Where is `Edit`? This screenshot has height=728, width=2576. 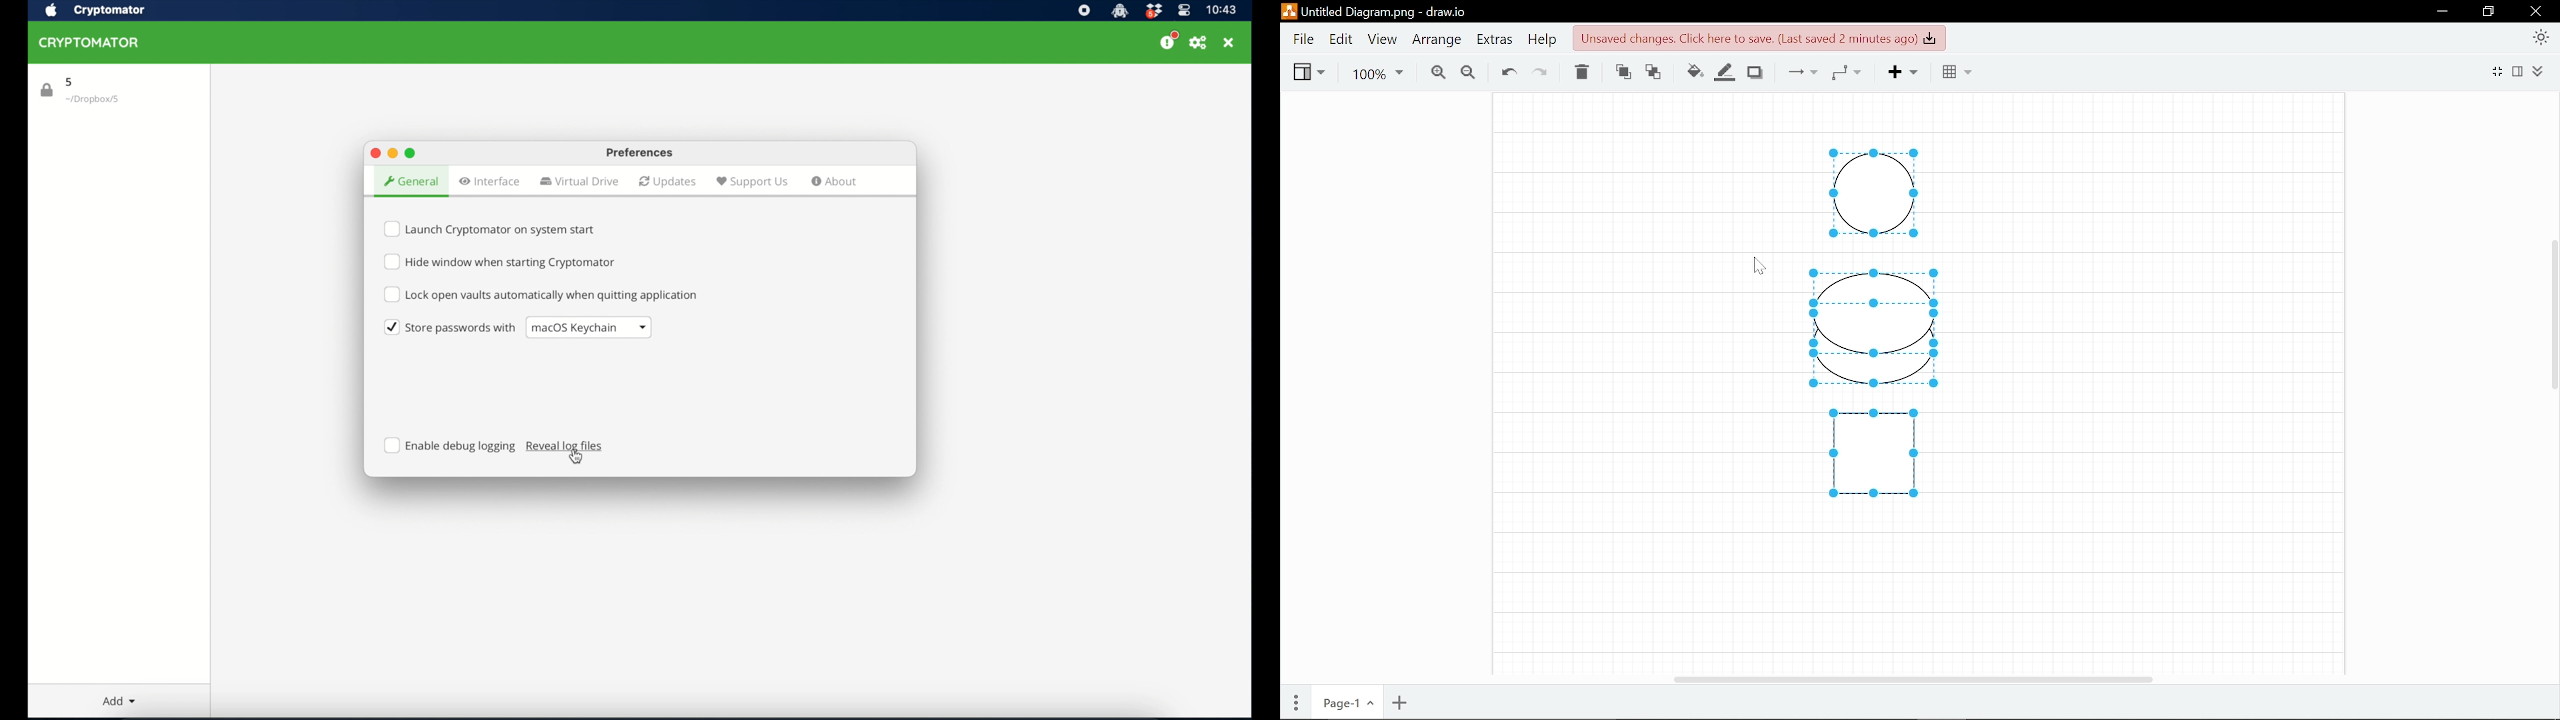
Edit is located at coordinates (1339, 39).